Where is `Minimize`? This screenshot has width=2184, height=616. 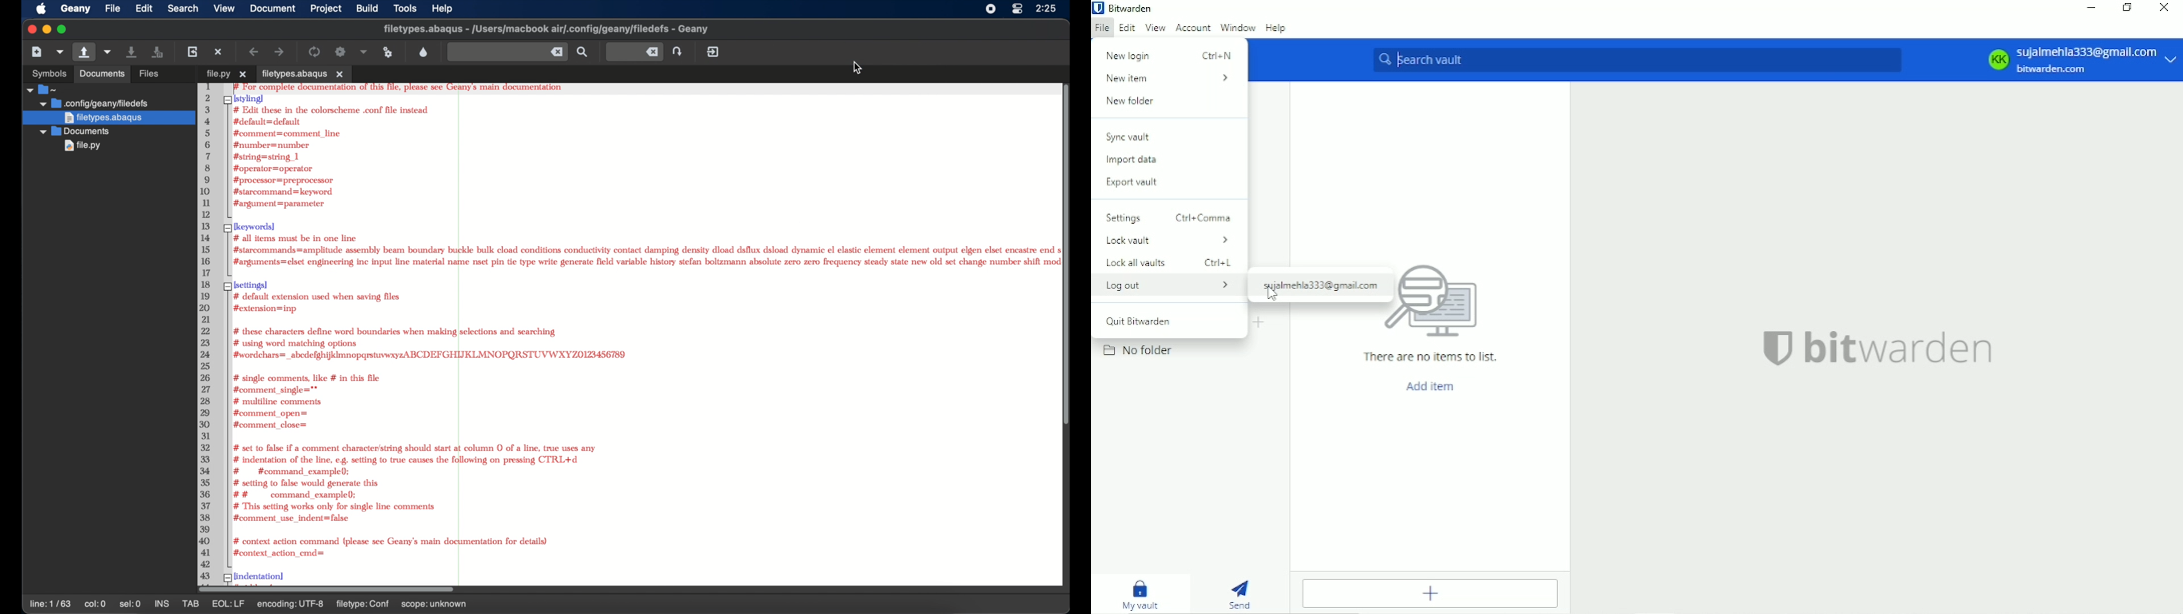
Minimize is located at coordinates (2093, 8).